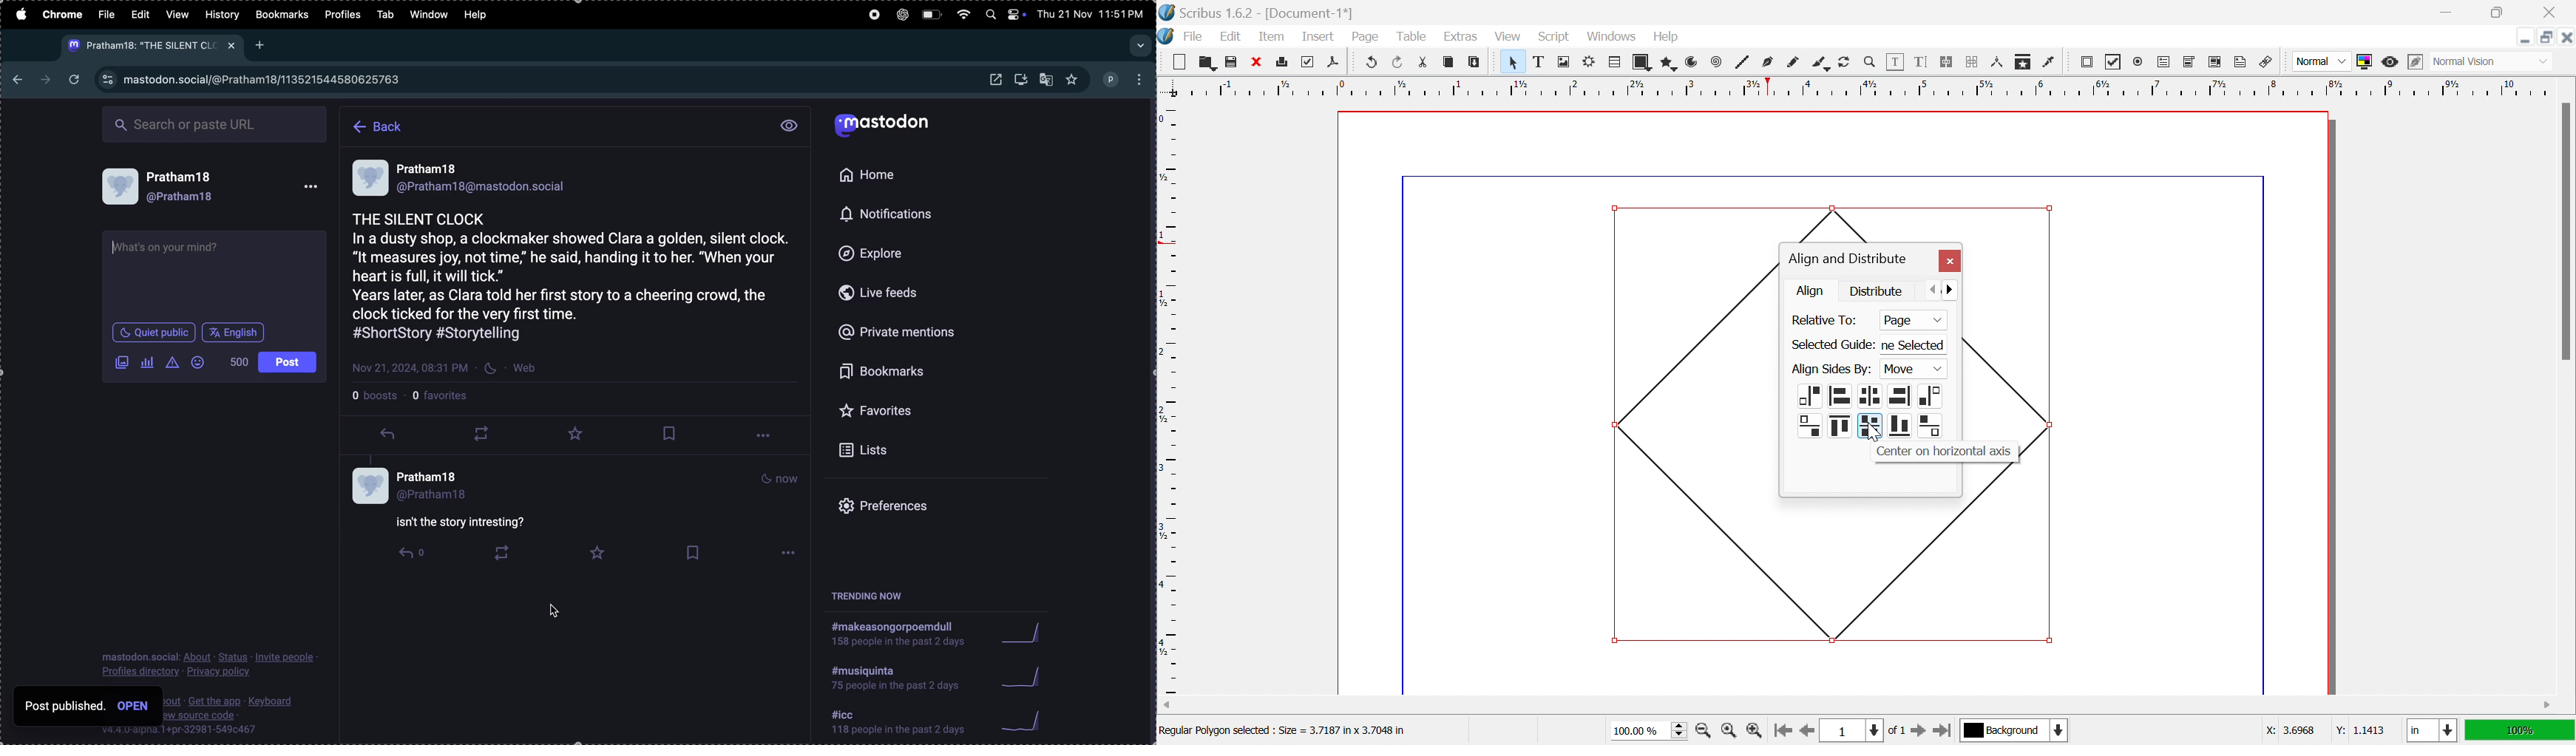 This screenshot has height=756, width=2576. What do you see at coordinates (1318, 35) in the screenshot?
I see `Insert` at bounding box center [1318, 35].